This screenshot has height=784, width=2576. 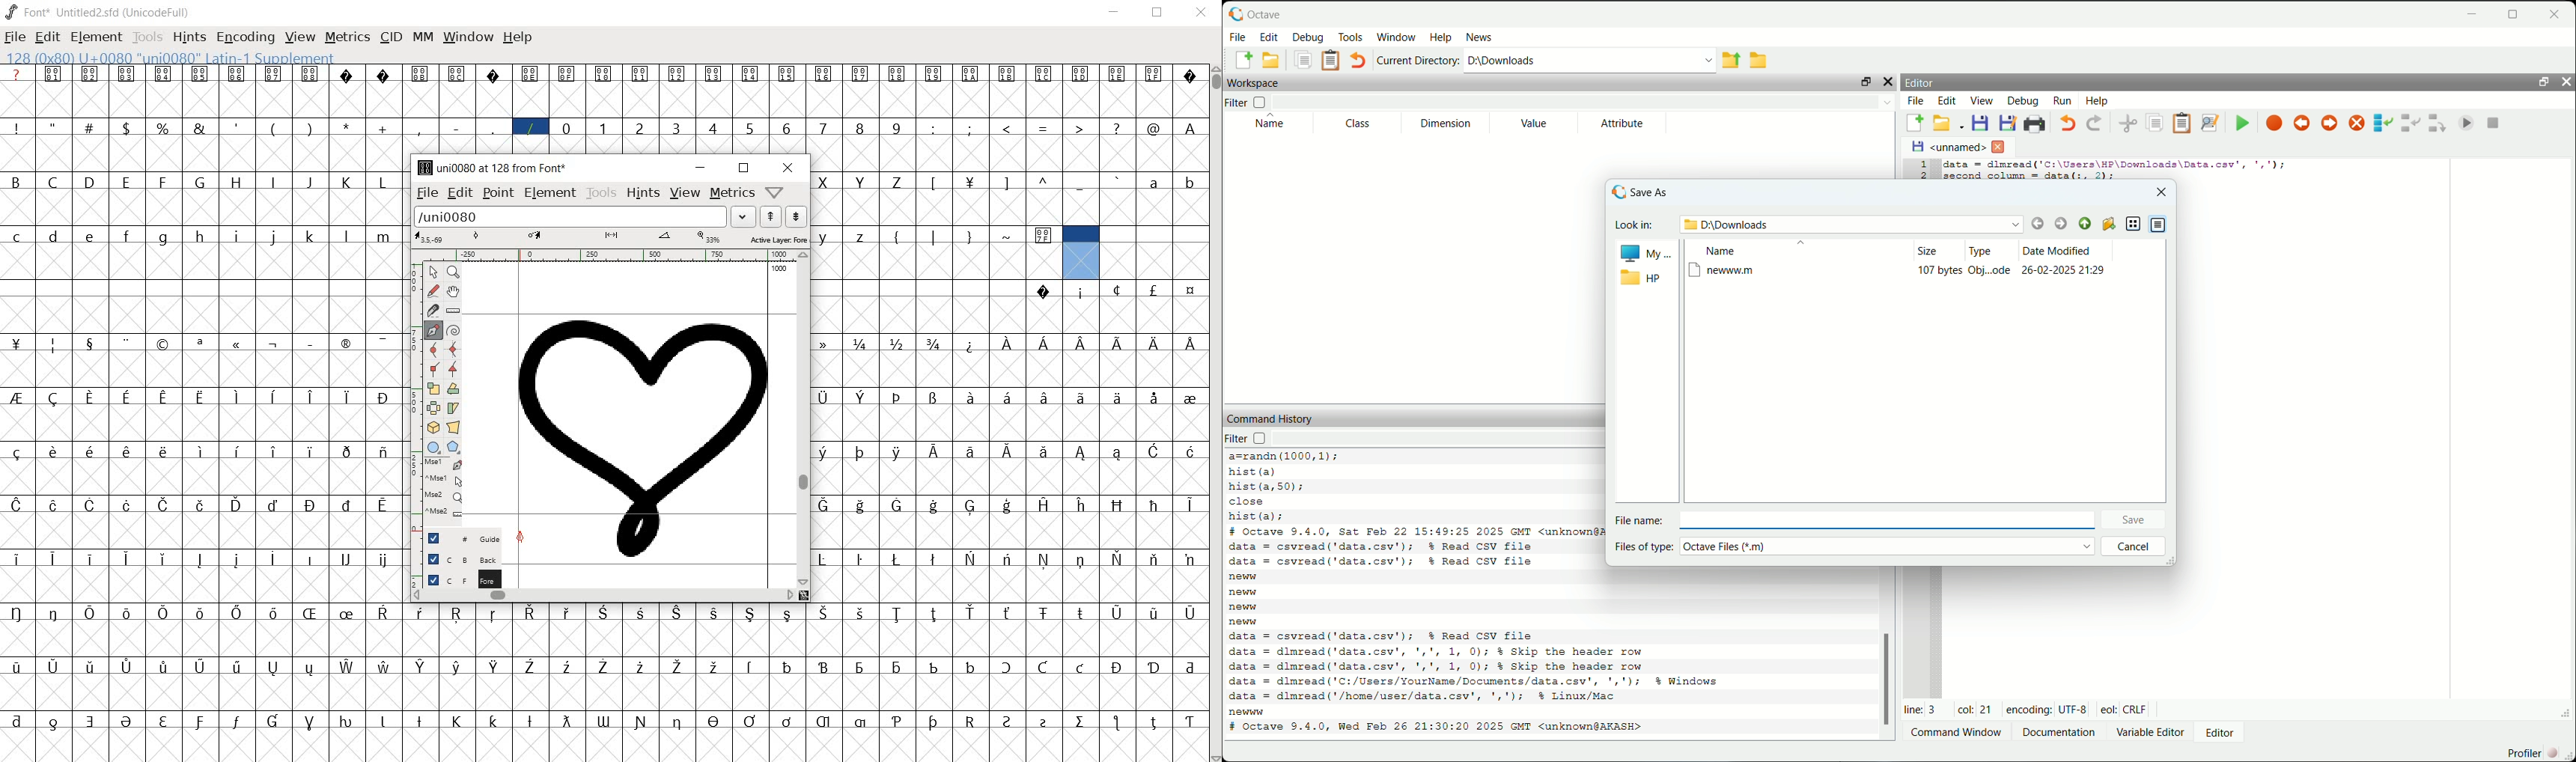 I want to click on glyph, so click(x=1153, y=183).